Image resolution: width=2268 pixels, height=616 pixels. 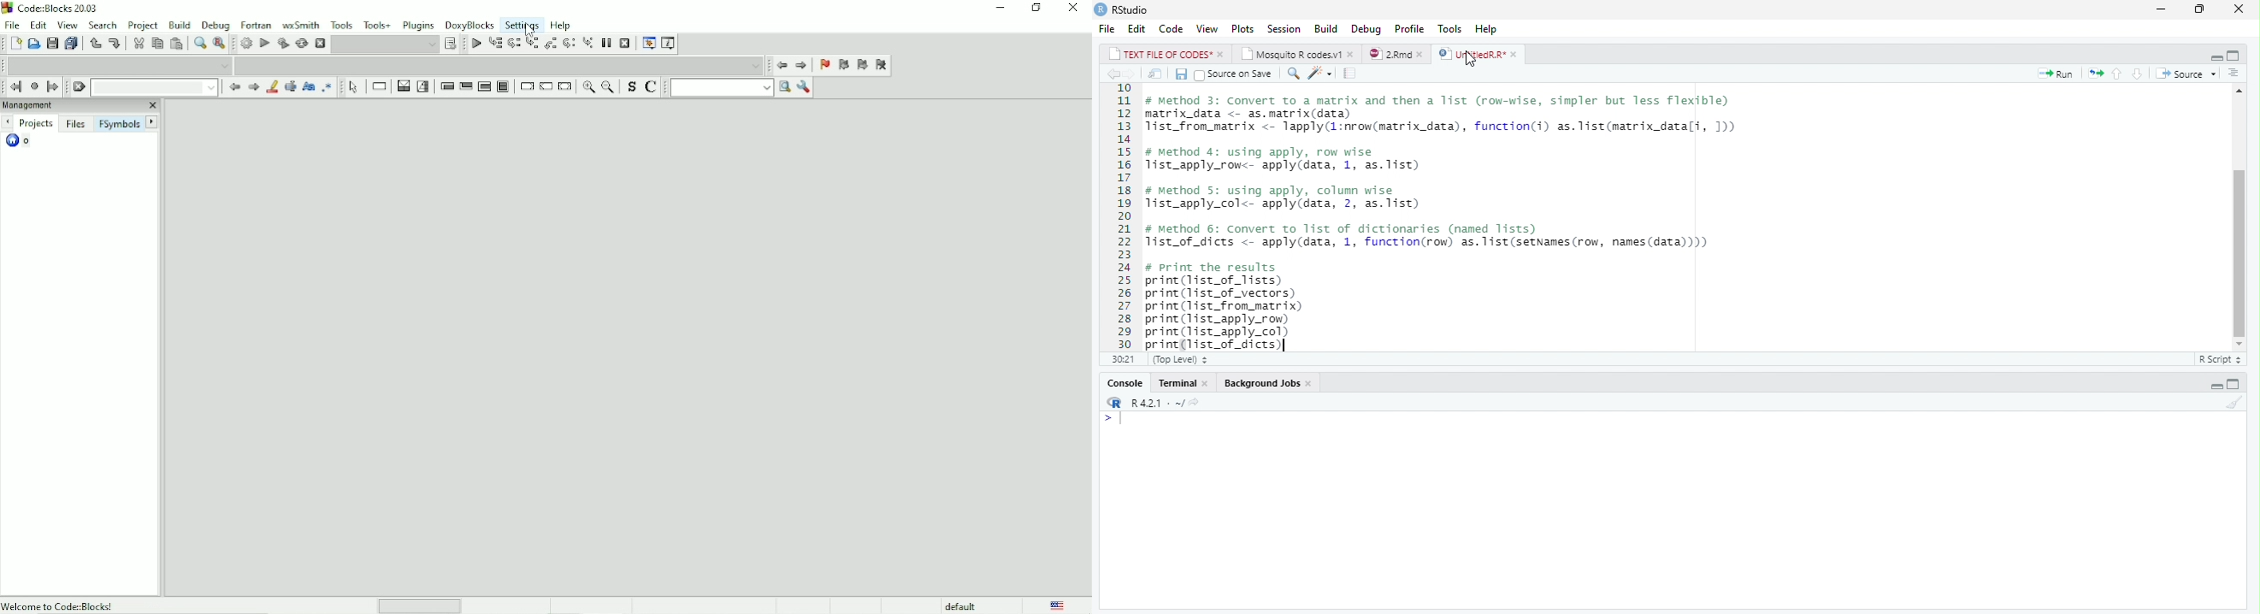 What do you see at coordinates (1271, 151) in the screenshot?
I see `# Method 4: using apply, row wise` at bounding box center [1271, 151].